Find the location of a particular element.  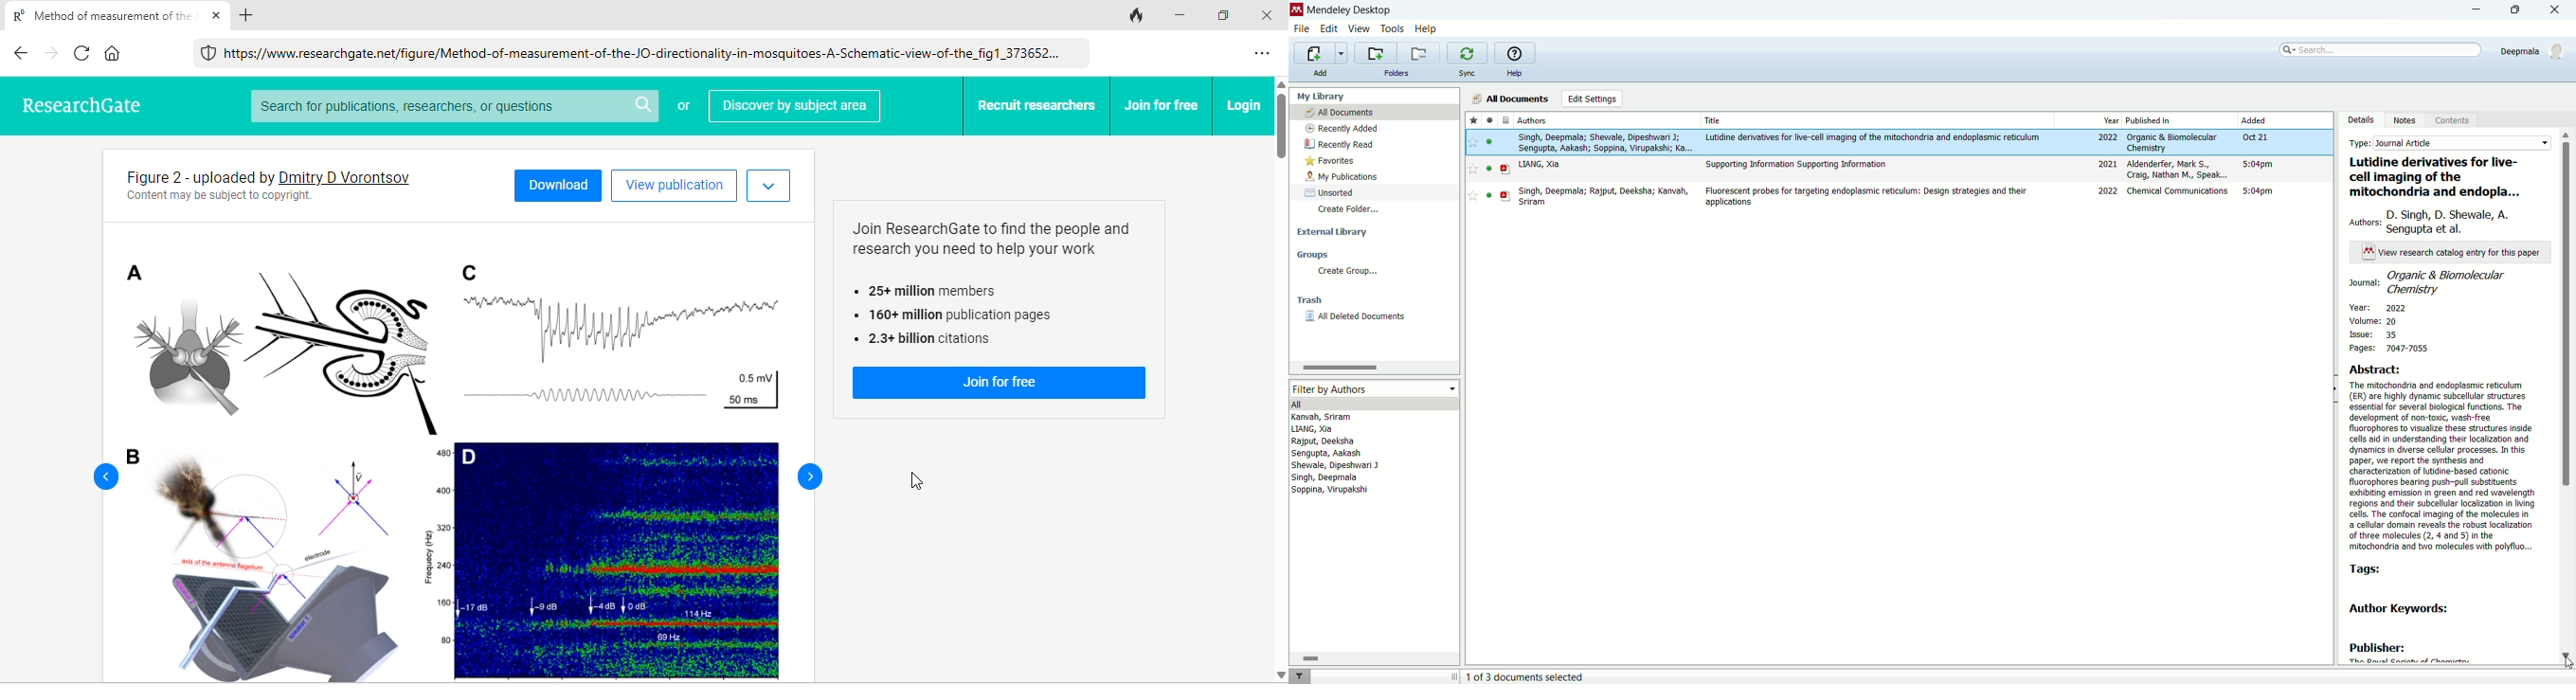

PDF is located at coordinates (1506, 170).